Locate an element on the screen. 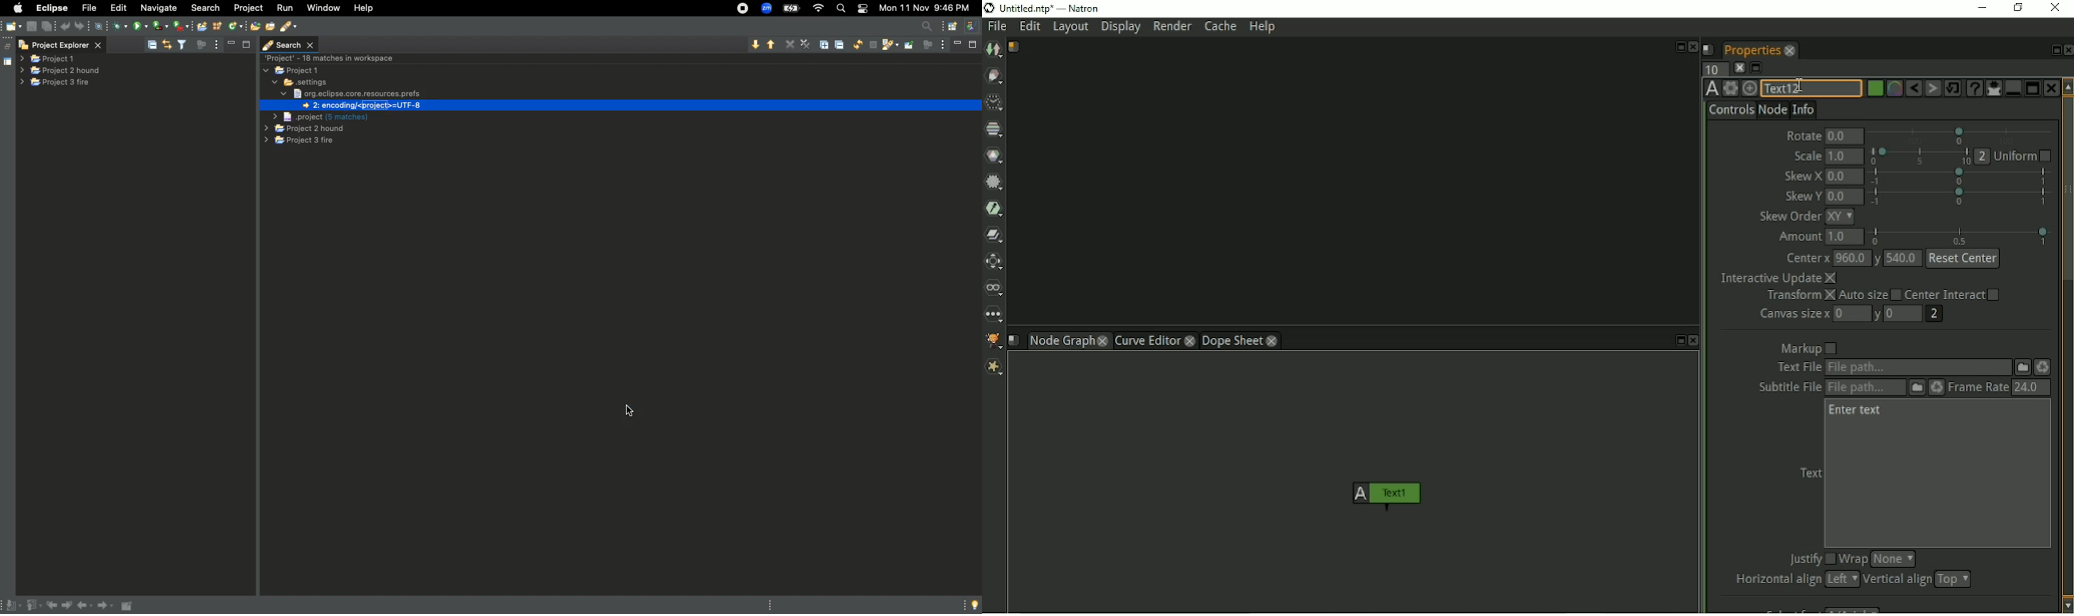 This screenshot has width=2100, height=616. Forward is located at coordinates (106, 607).